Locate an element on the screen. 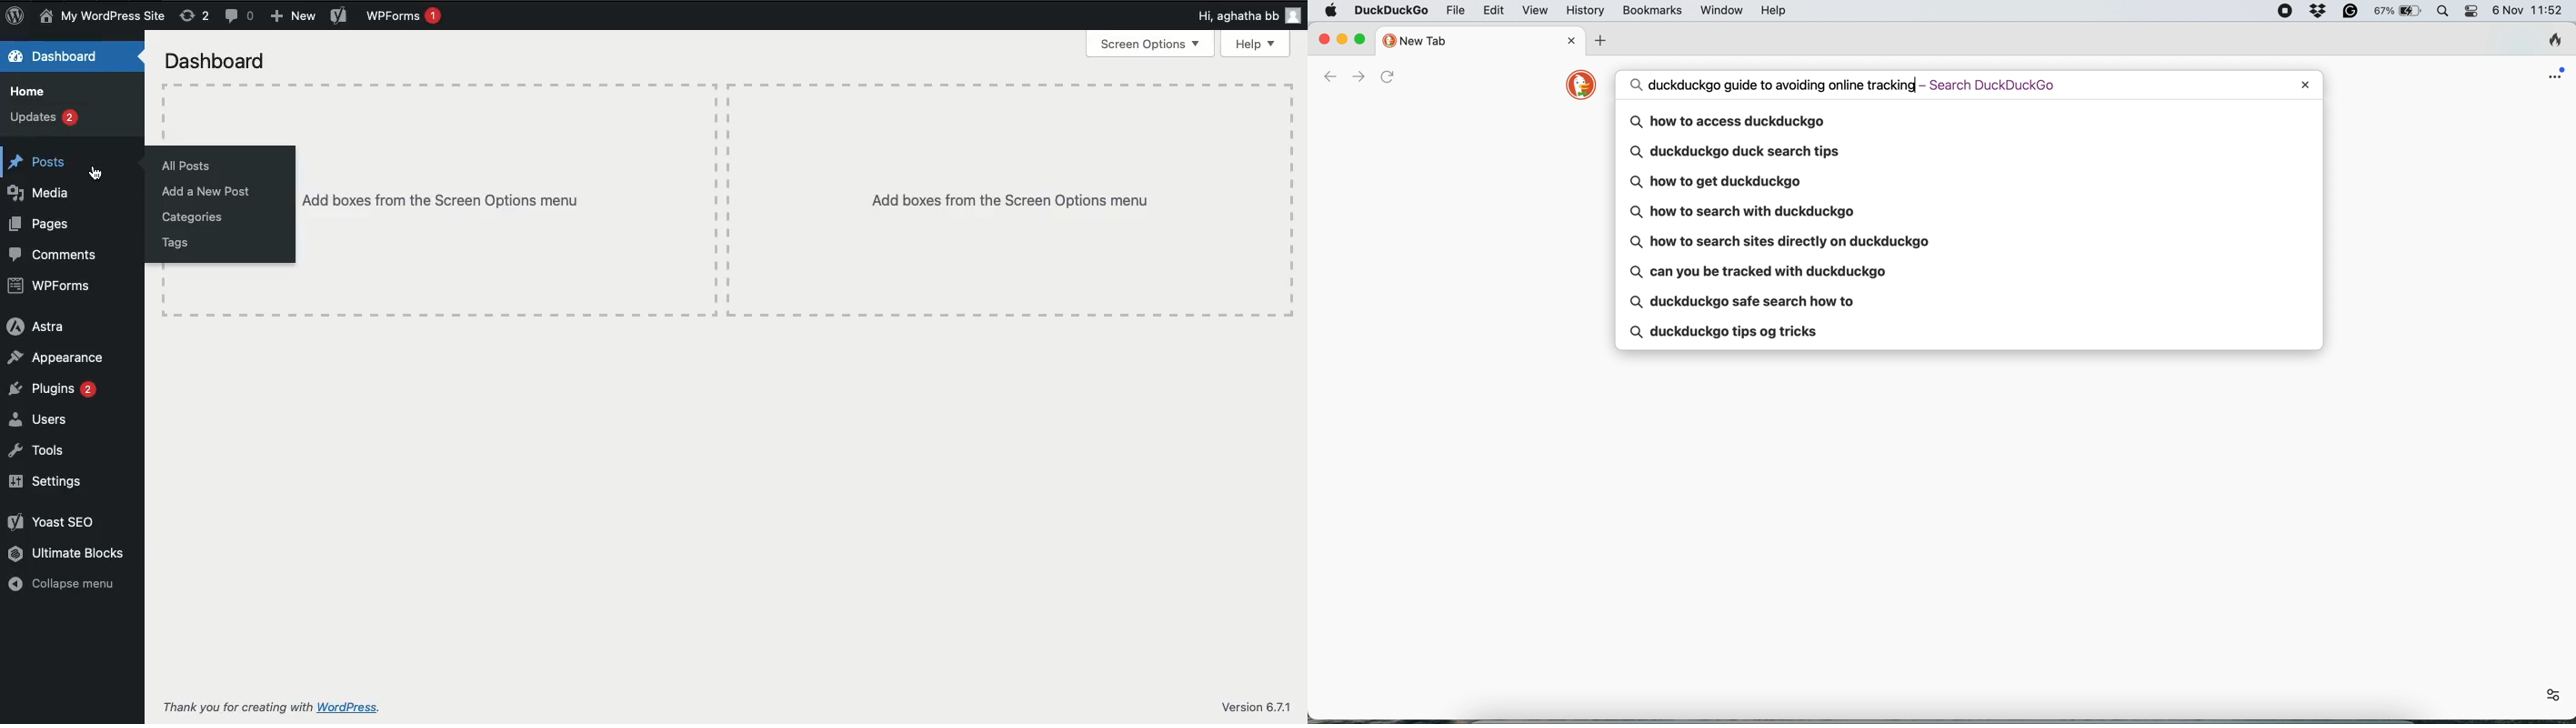 The height and width of the screenshot is (728, 2576). new tab is located at coordinates (1469, 39).